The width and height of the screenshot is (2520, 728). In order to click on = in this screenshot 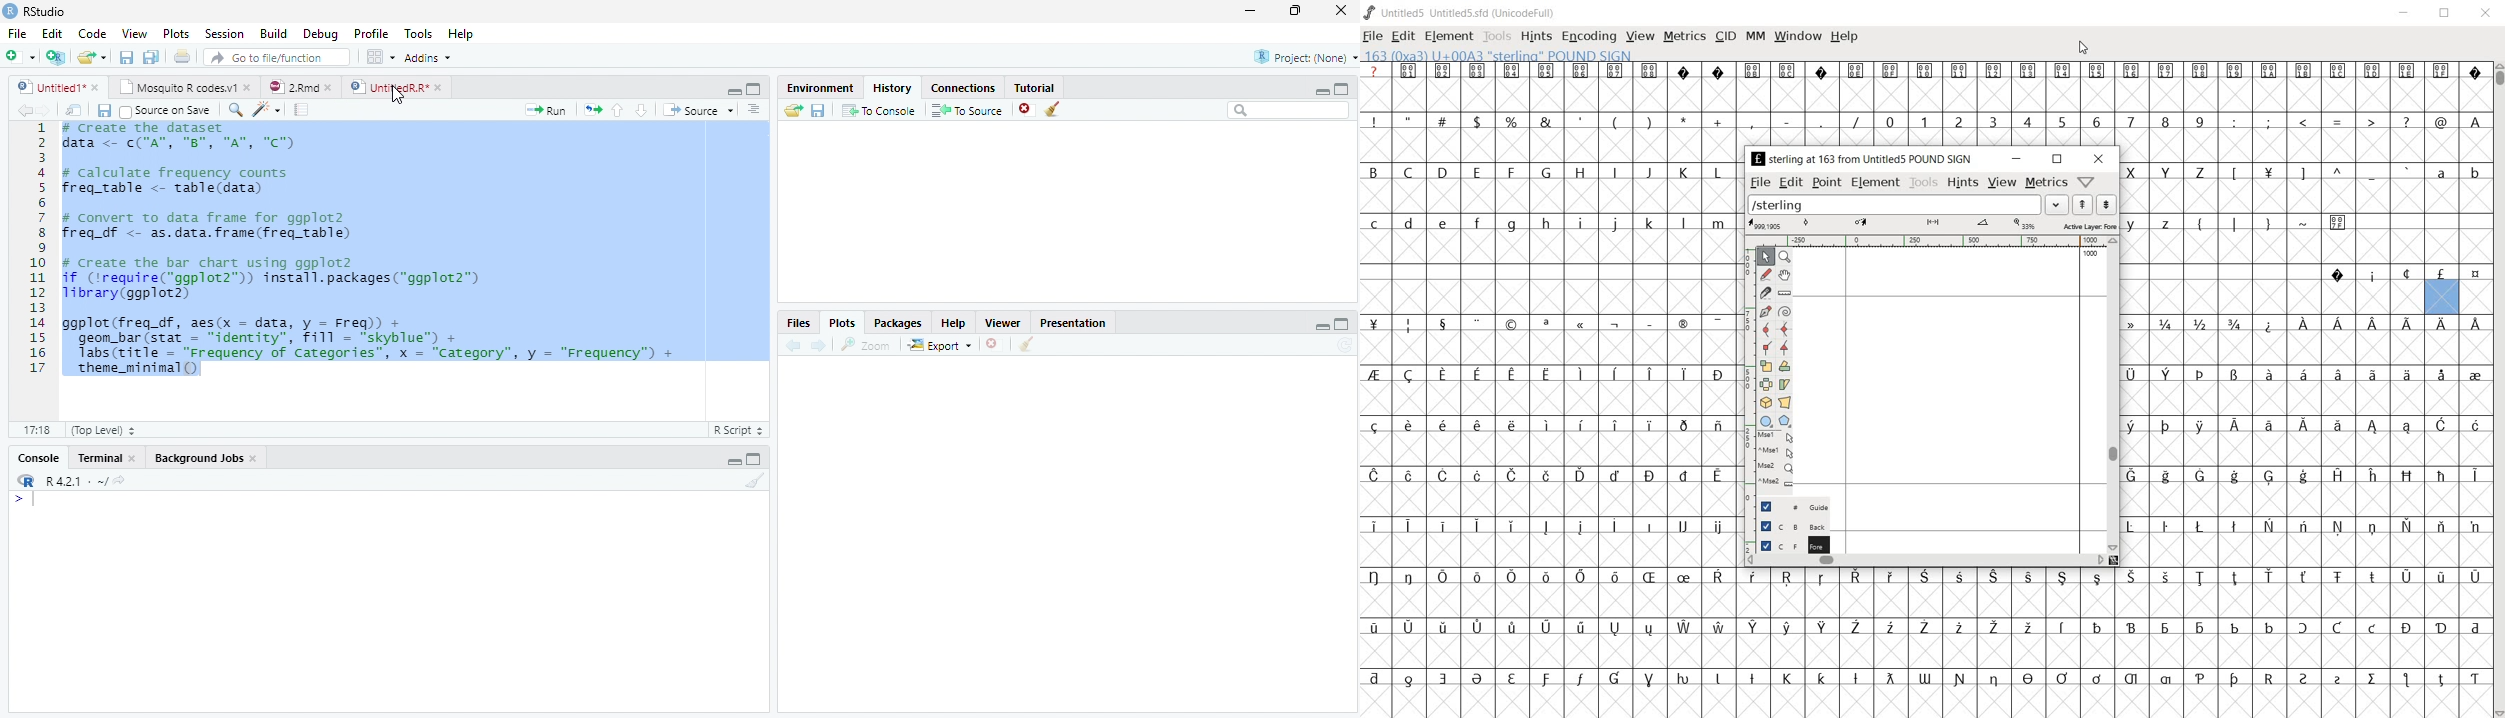, I will do `click(2338, 122)`.